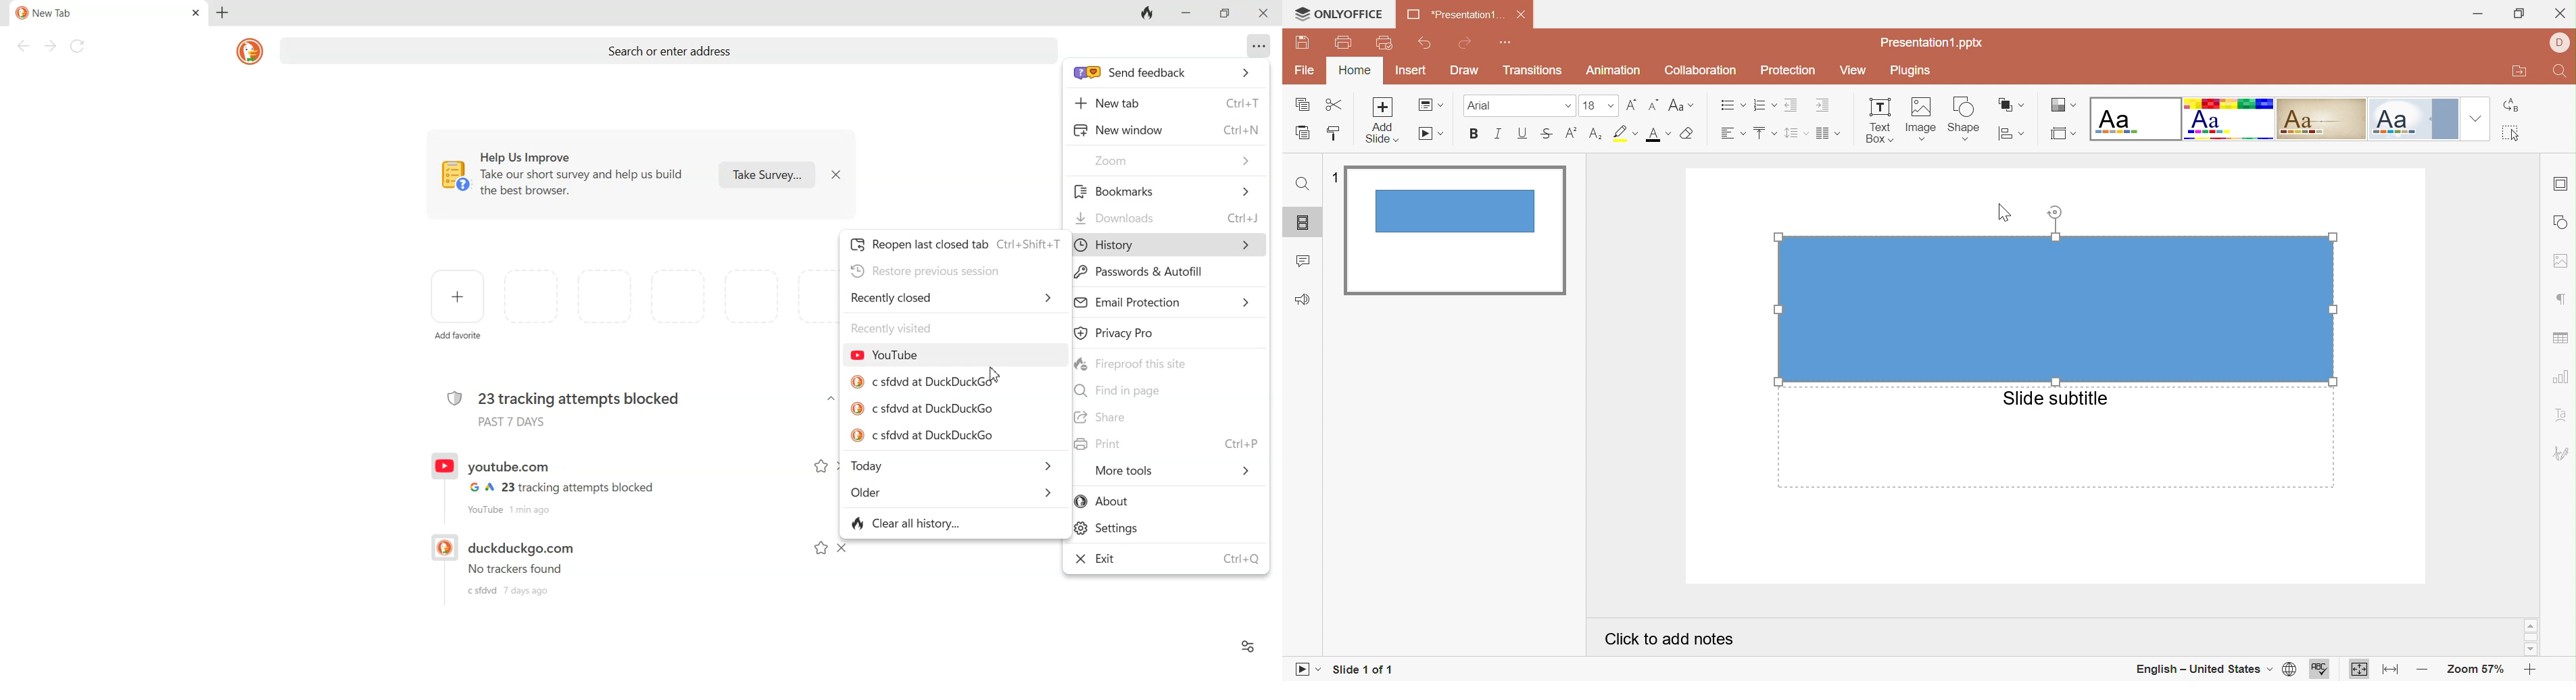 This screenshot has width=2576, height=700. Describe the element at coordinates (1534, 70) in the screenshot. I see `Transitions` at that location.